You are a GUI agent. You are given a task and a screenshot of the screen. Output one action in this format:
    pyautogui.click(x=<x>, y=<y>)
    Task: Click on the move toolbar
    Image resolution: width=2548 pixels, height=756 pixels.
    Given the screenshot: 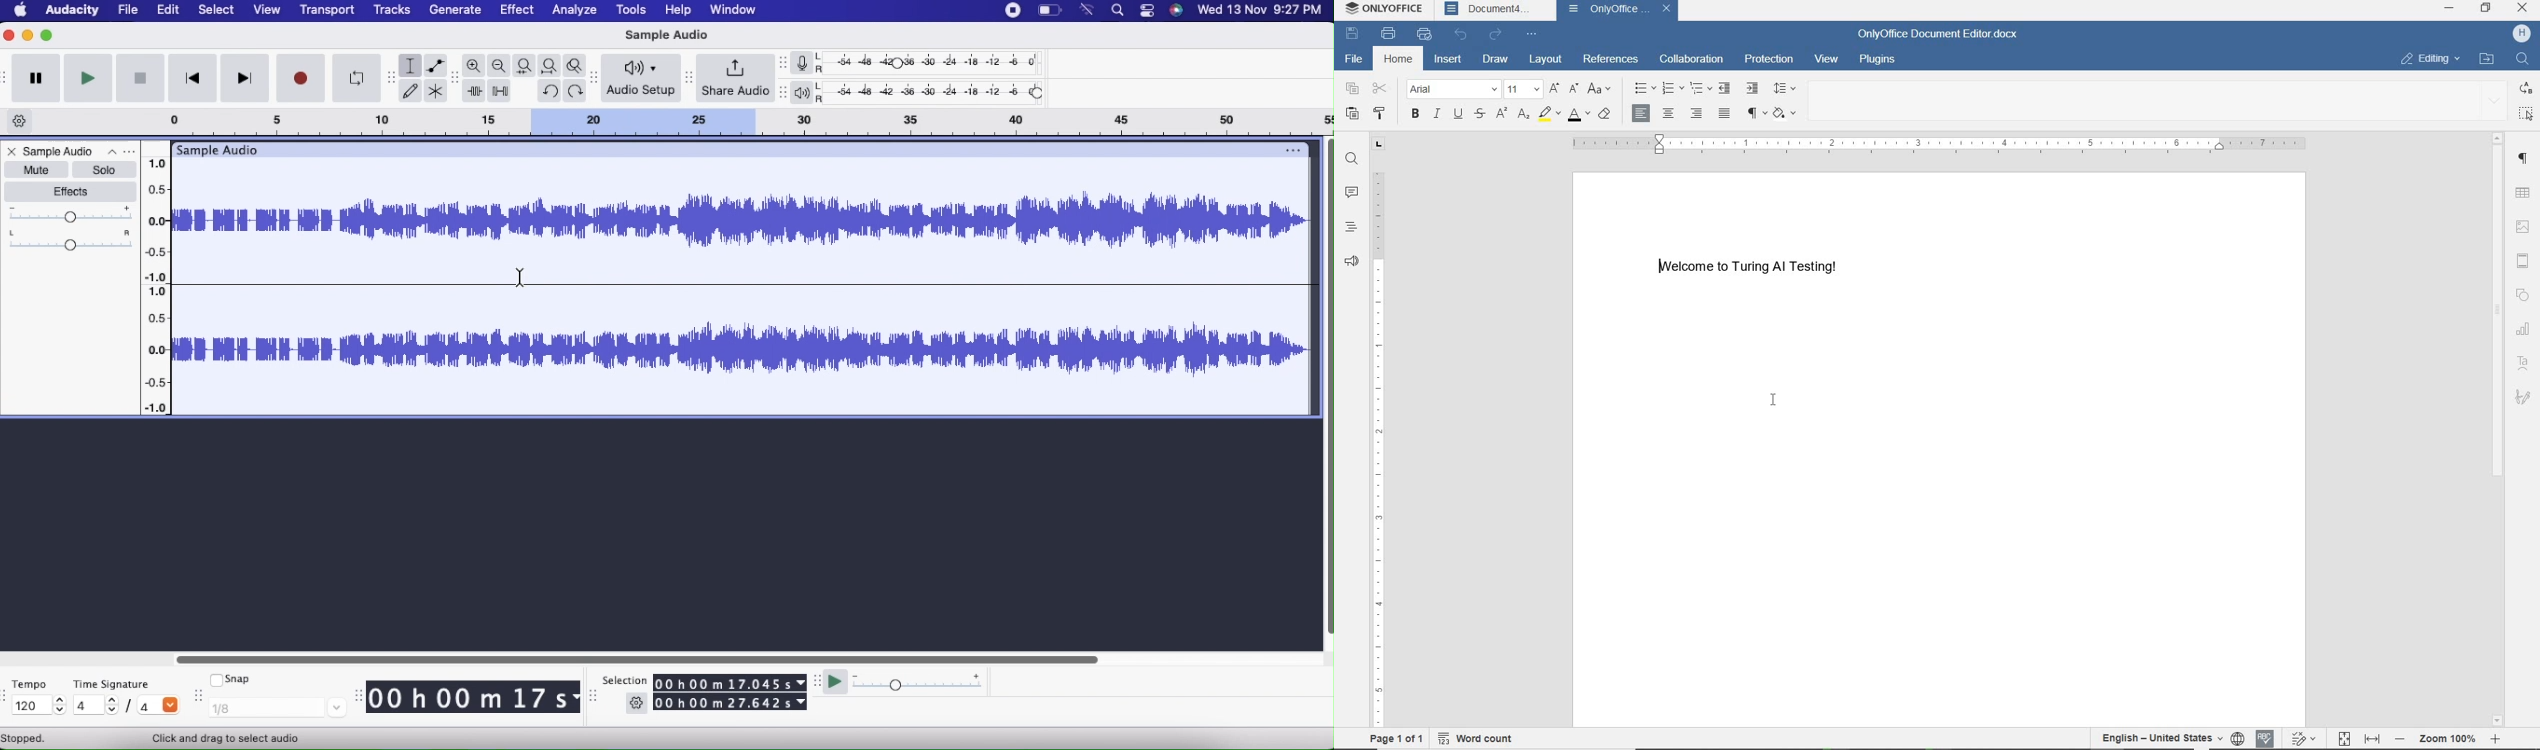 What is the action you would take?
    pyautogui.click(x=594, y=696)
    